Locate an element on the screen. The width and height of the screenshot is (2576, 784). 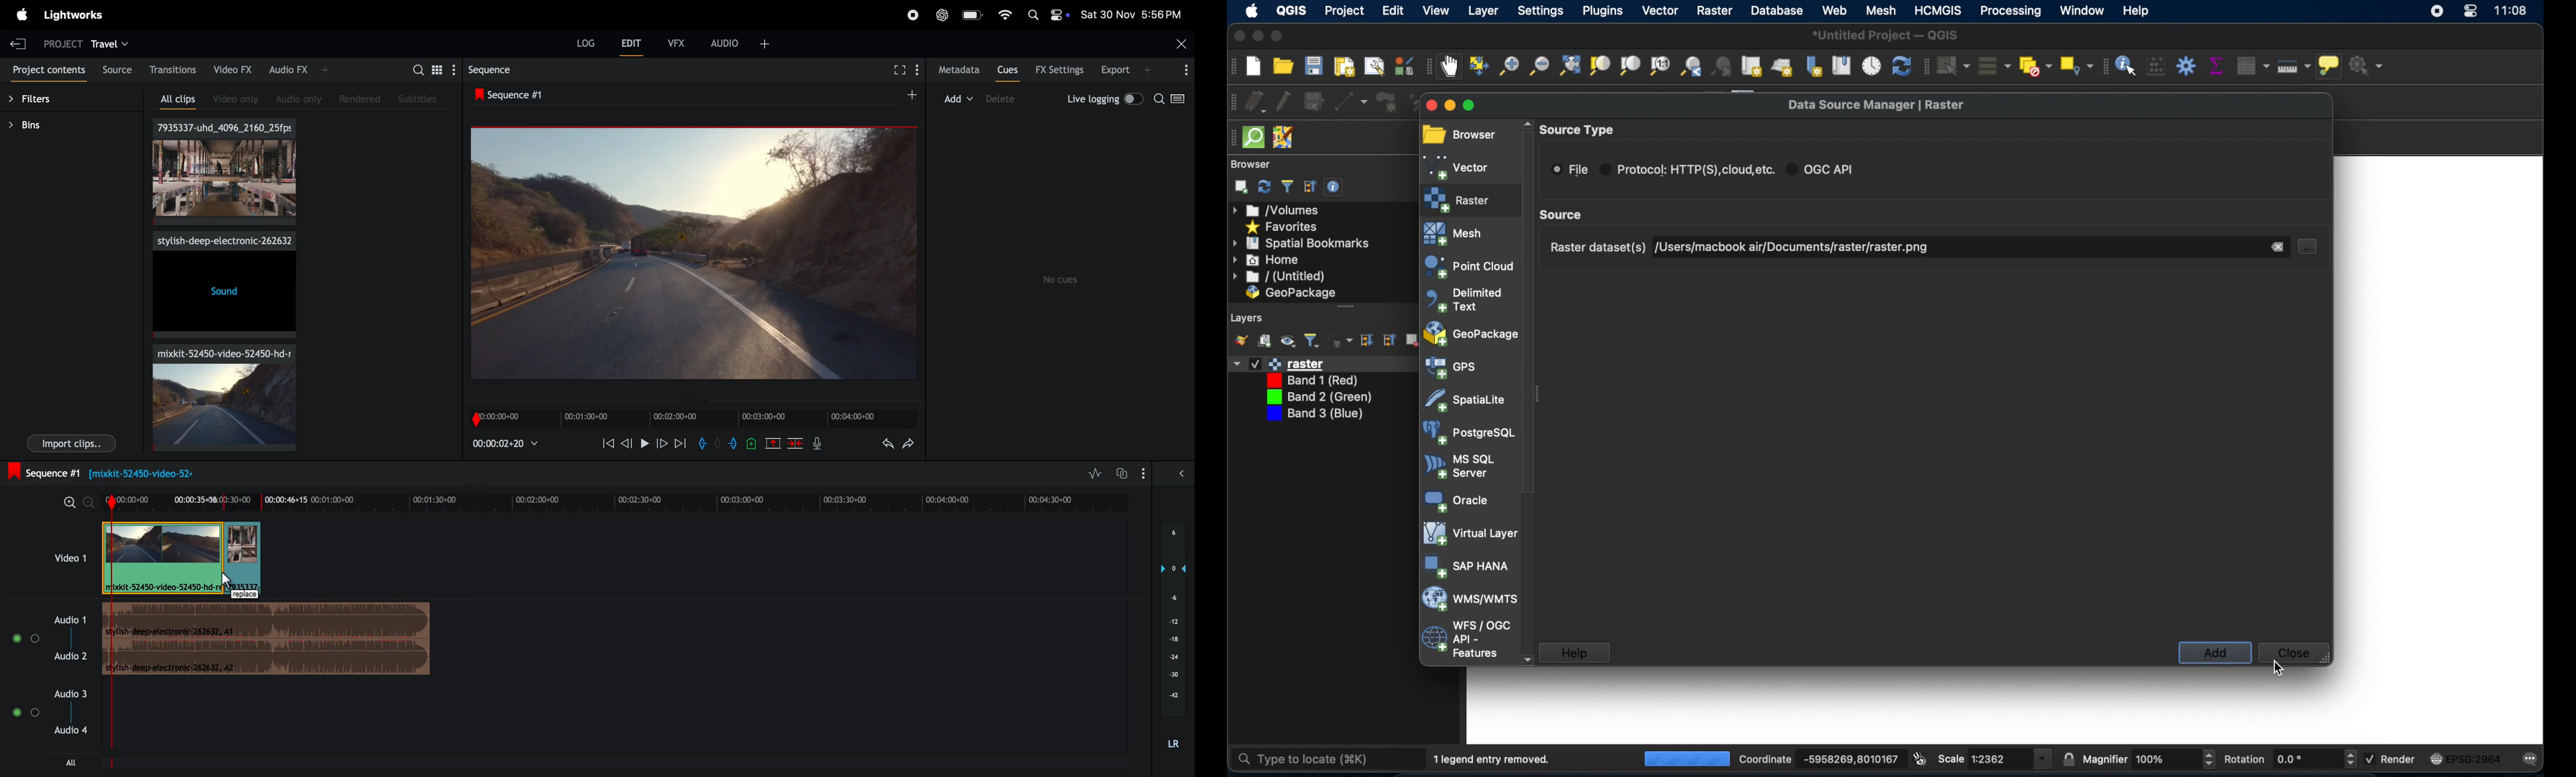
close is located at coordinates (1181, 41).